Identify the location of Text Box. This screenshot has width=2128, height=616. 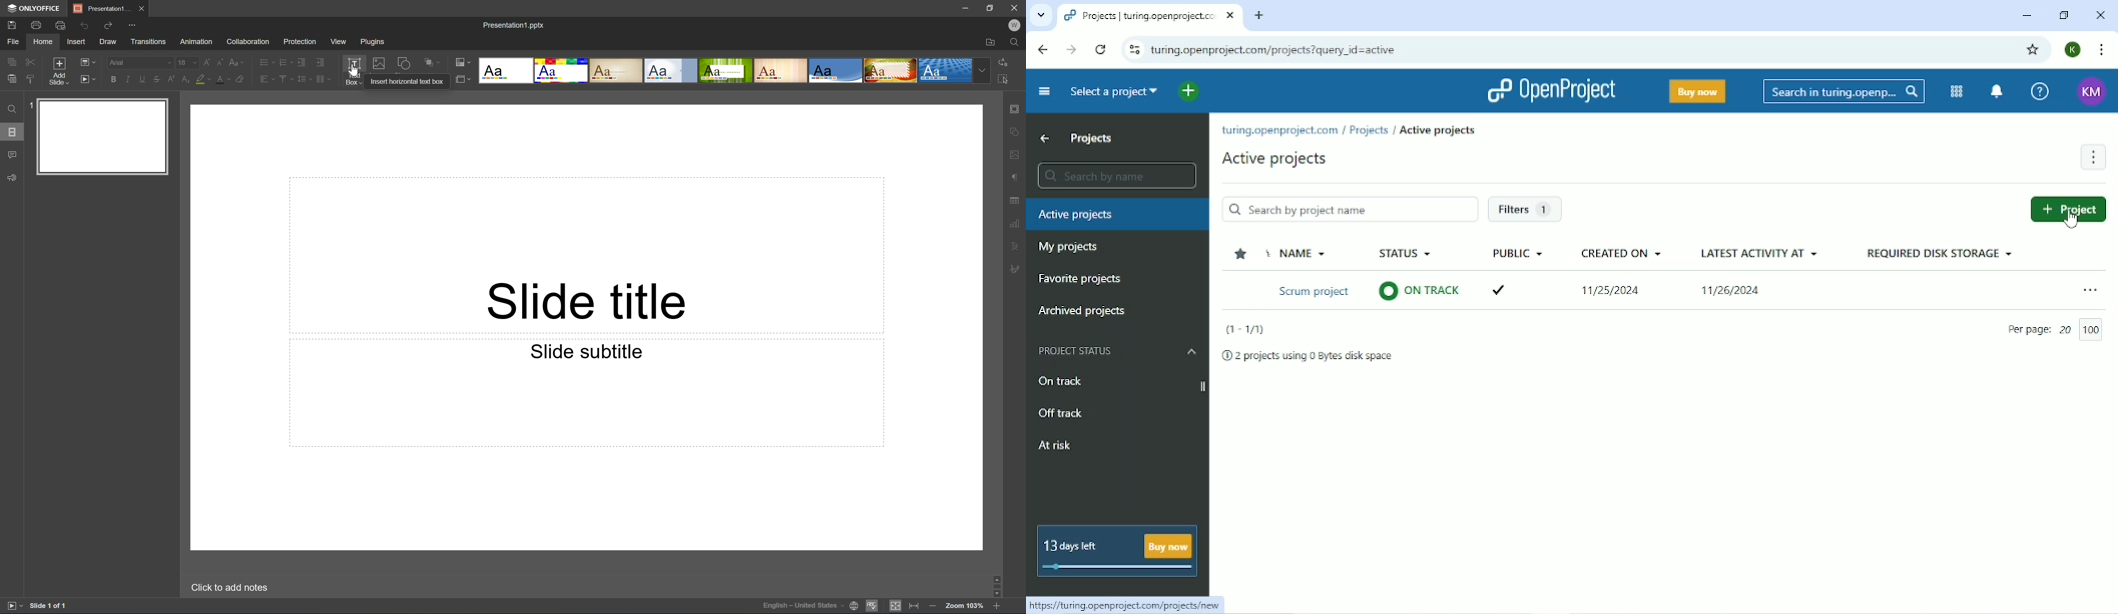
(353, 71).